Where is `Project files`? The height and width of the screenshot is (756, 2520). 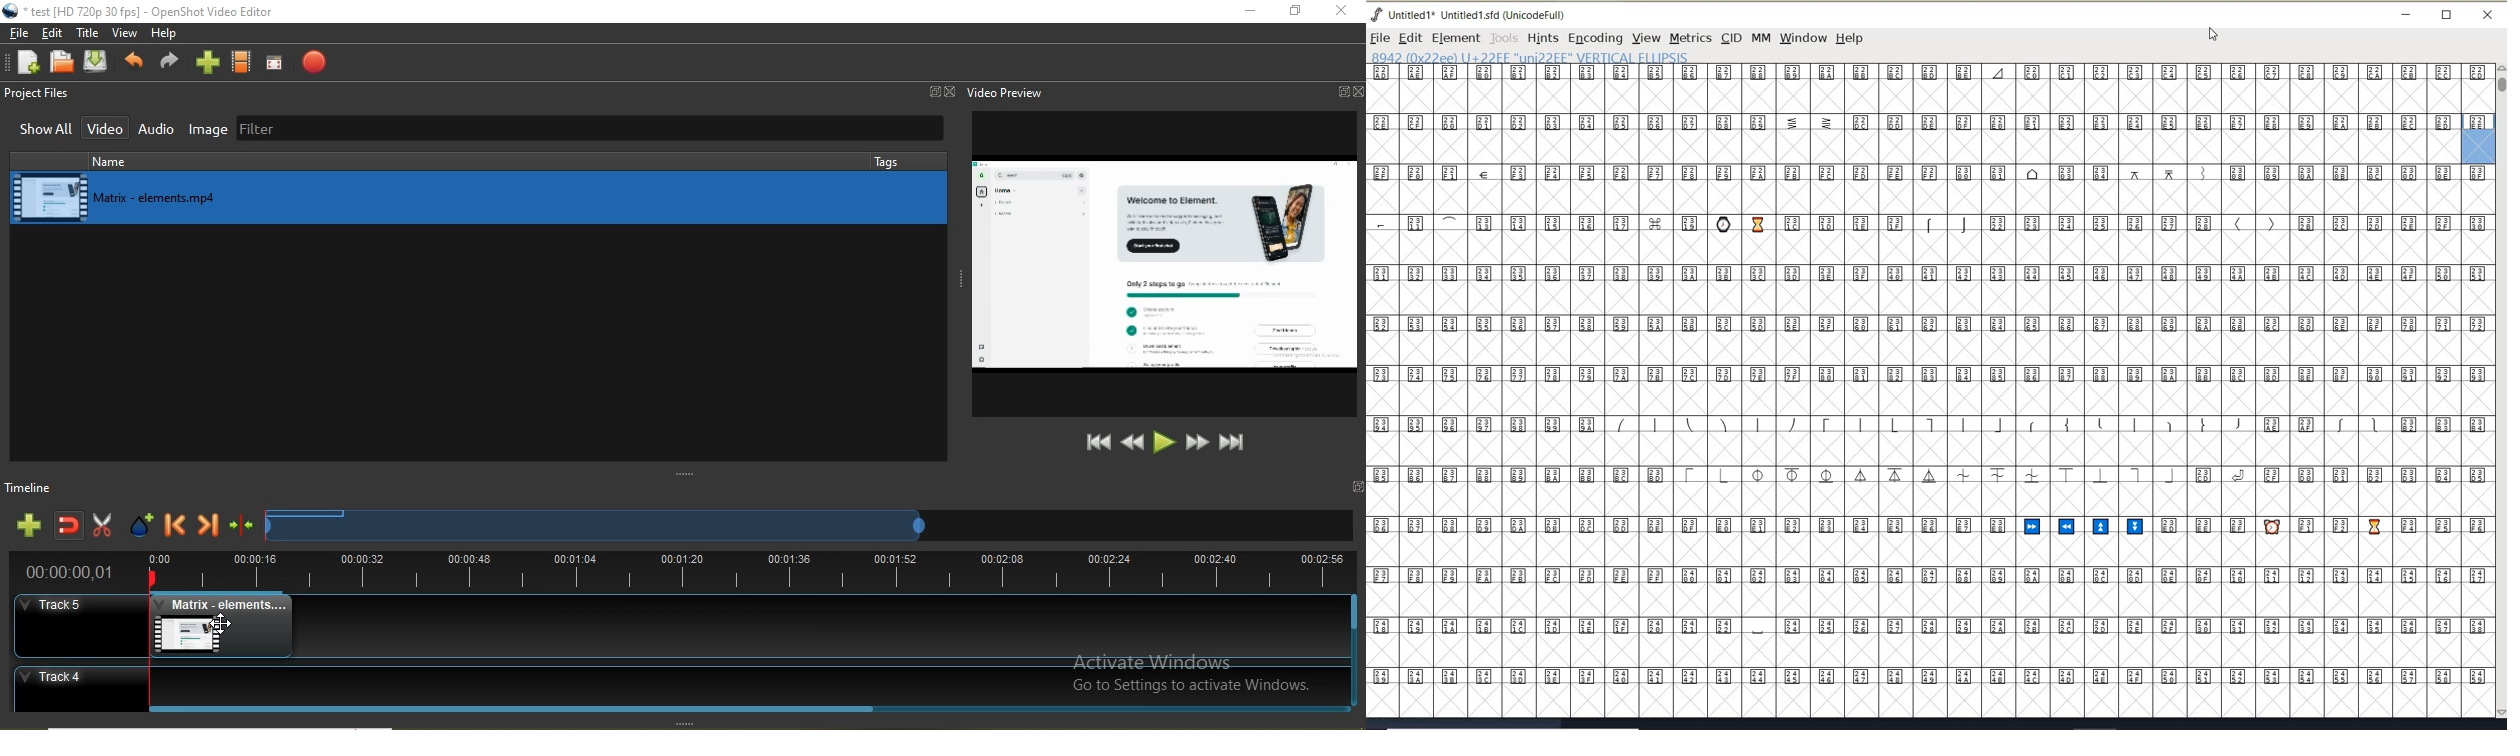
Project files is located at coordinates (42, 94).